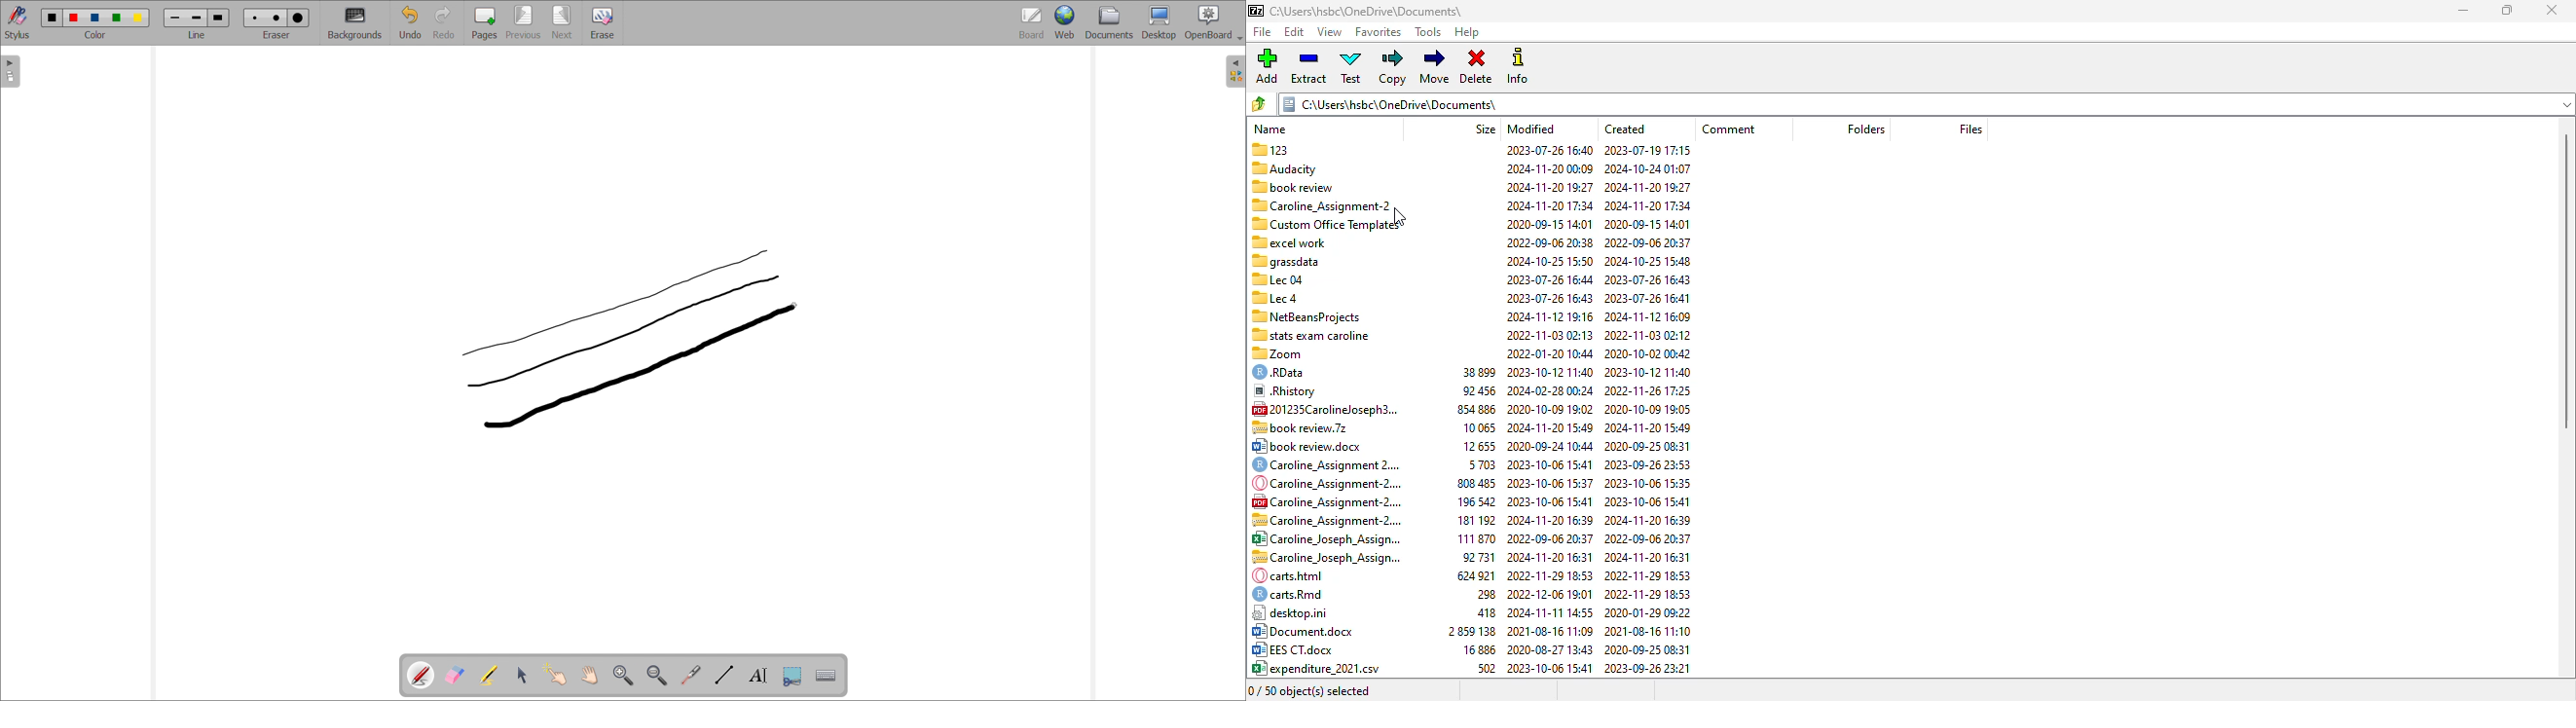 This screenshot has height=728, width=2576. What do you see at coordinates (1548, 538) in the screenshot?
I see `2022-09-06 20:37` at bounding box center [1548, 538].